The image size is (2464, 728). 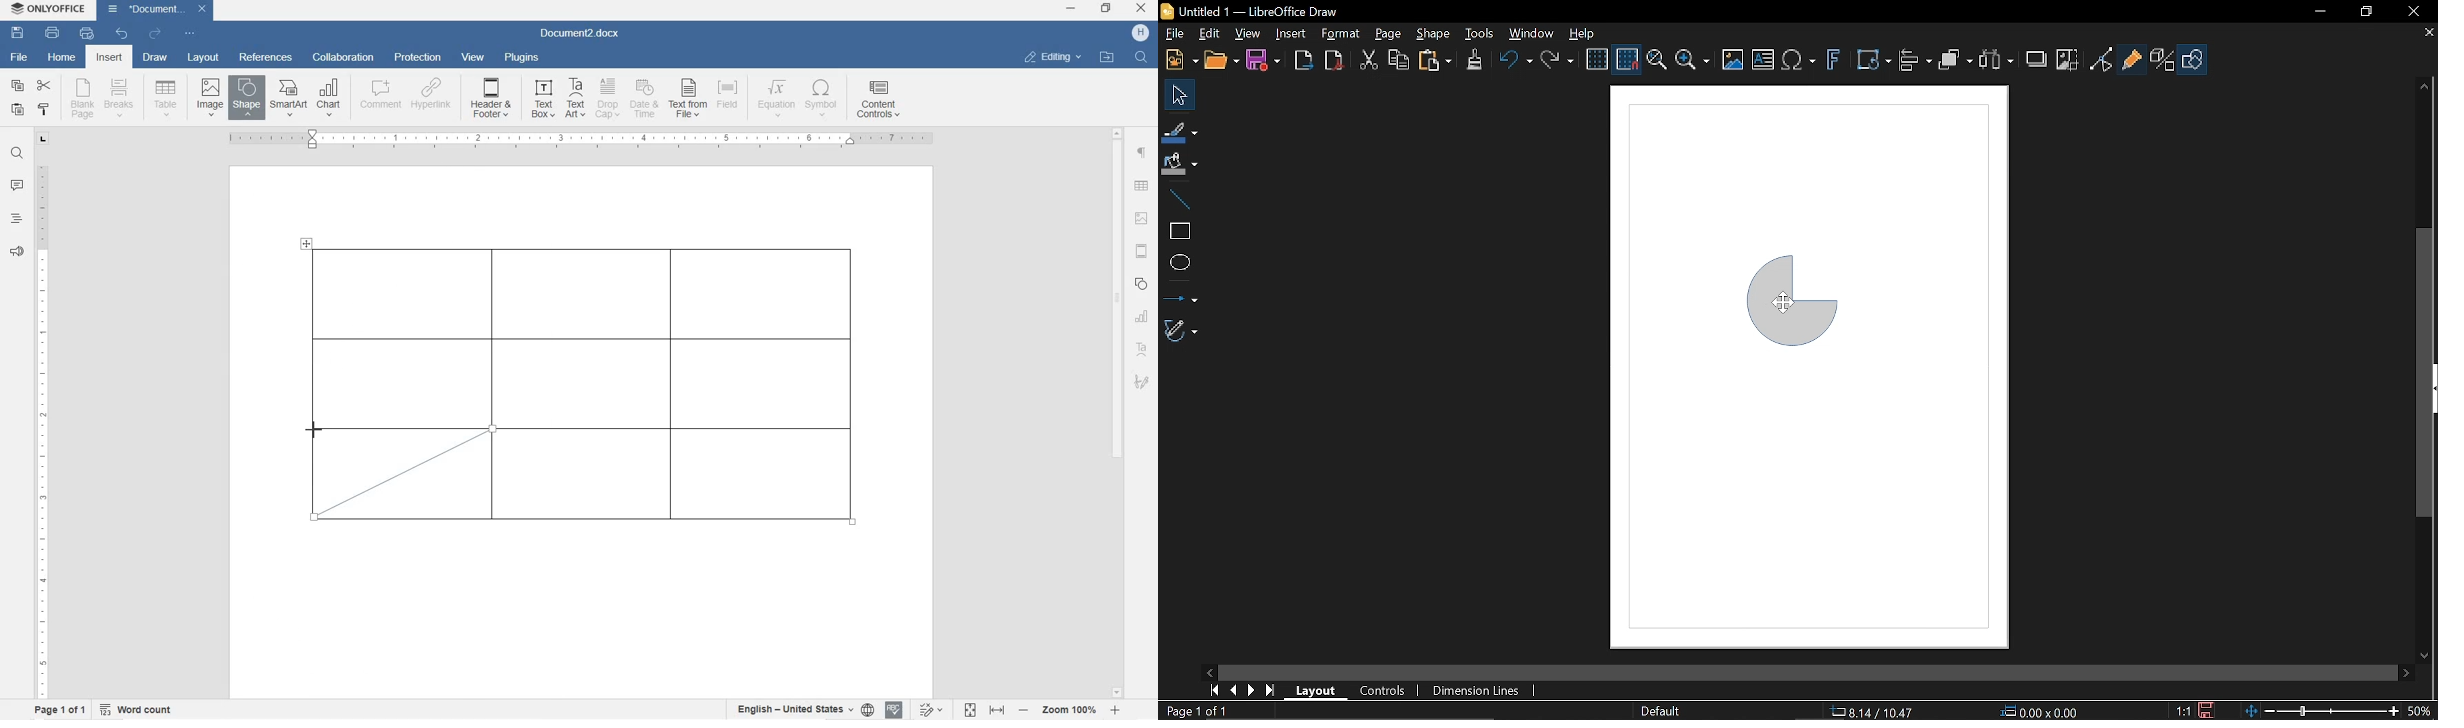 I want to click on CHART, so click(x=330, y=97).